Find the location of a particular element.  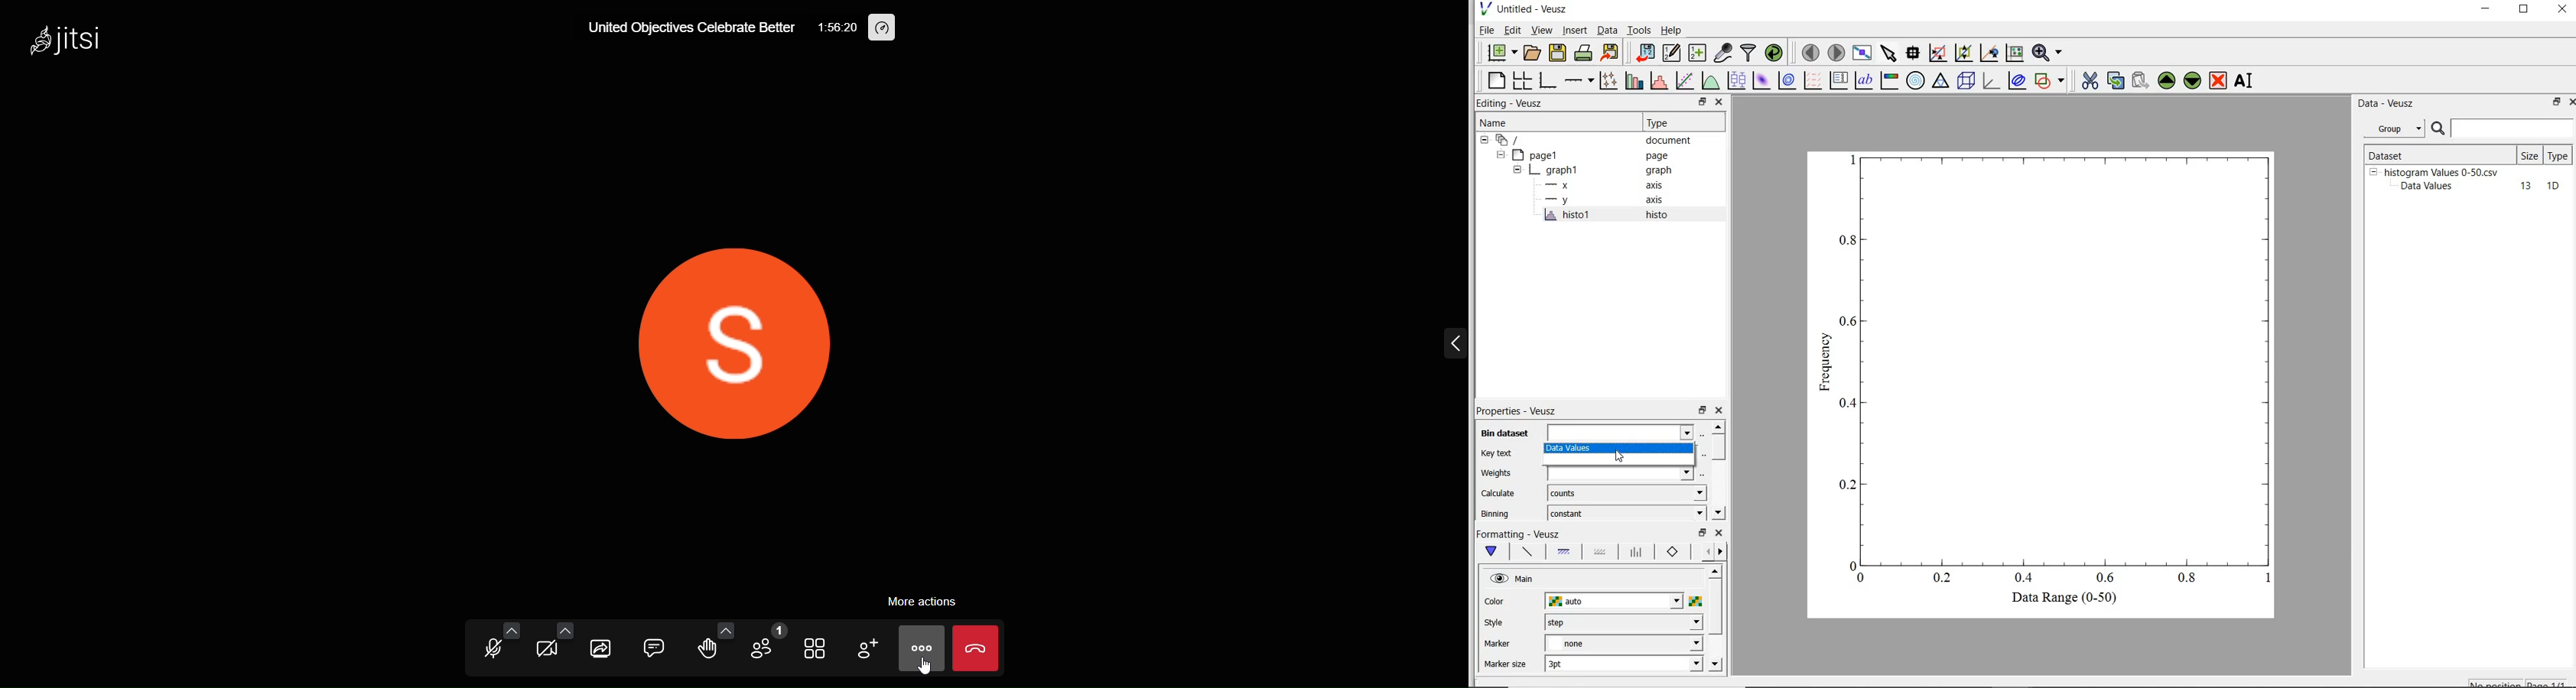

microphone is located at coordinates (492, 650).